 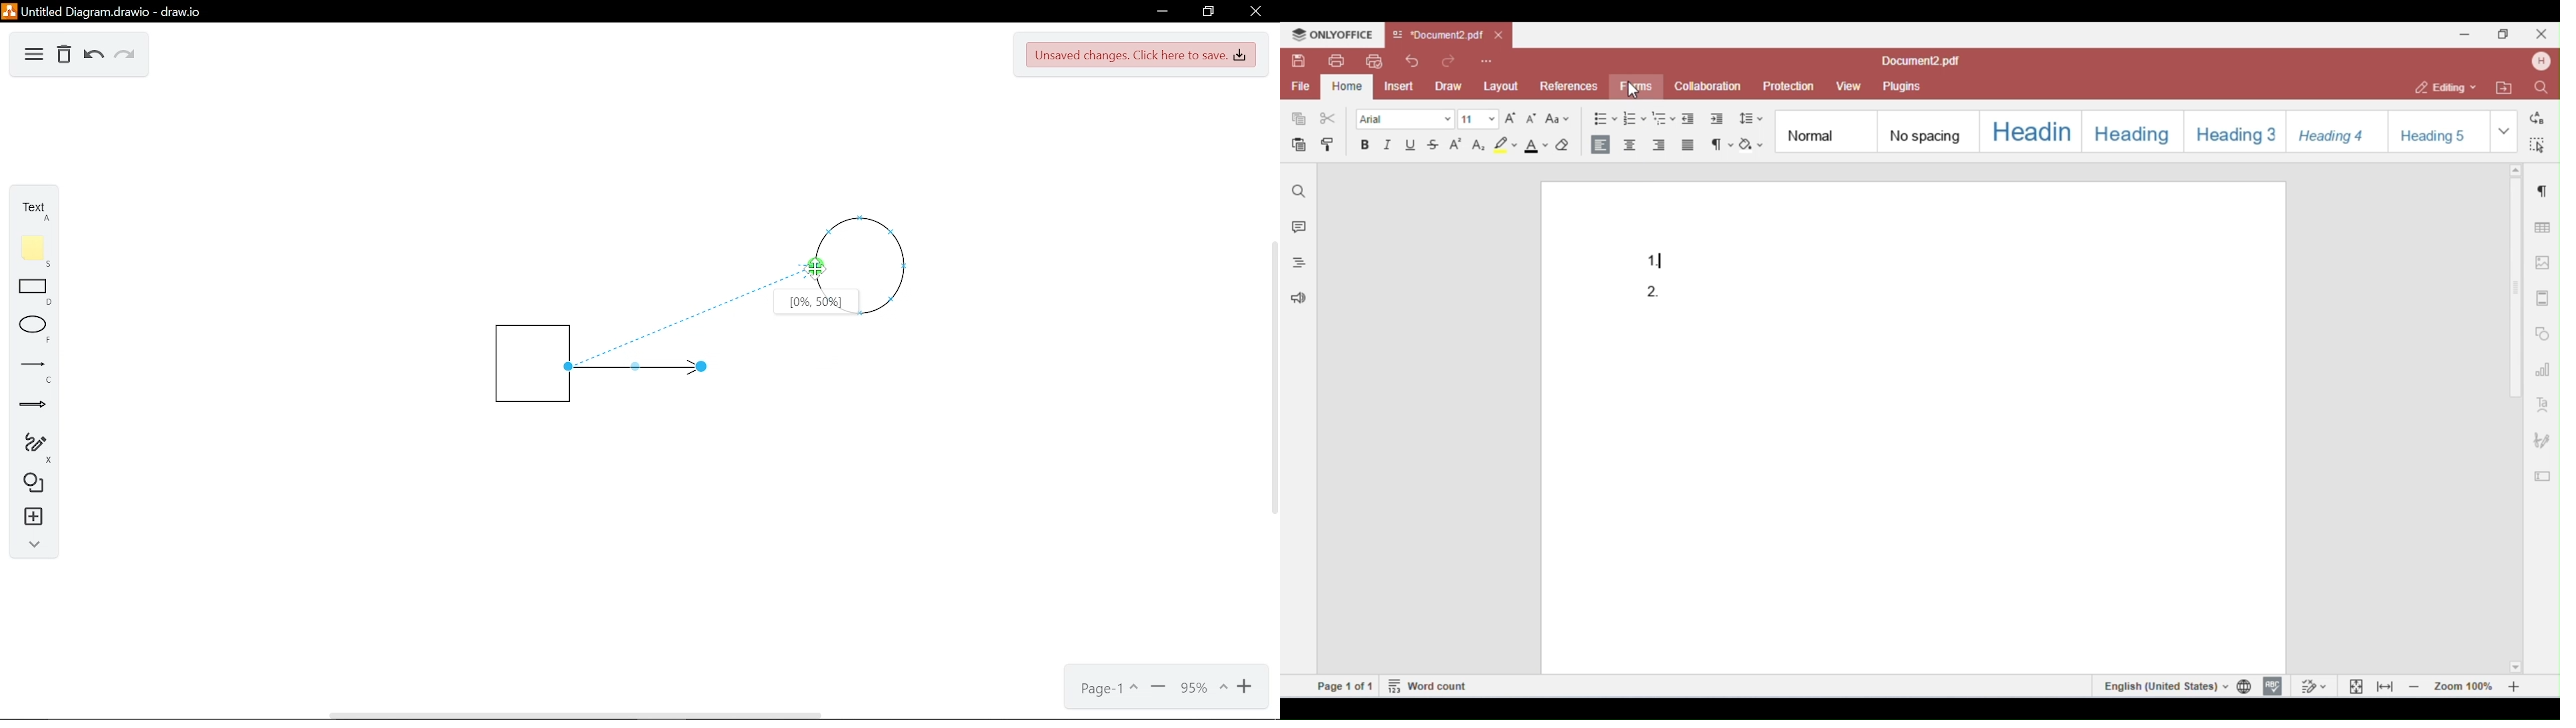 I want to click on Save changes, so click(x=1141, y=54).